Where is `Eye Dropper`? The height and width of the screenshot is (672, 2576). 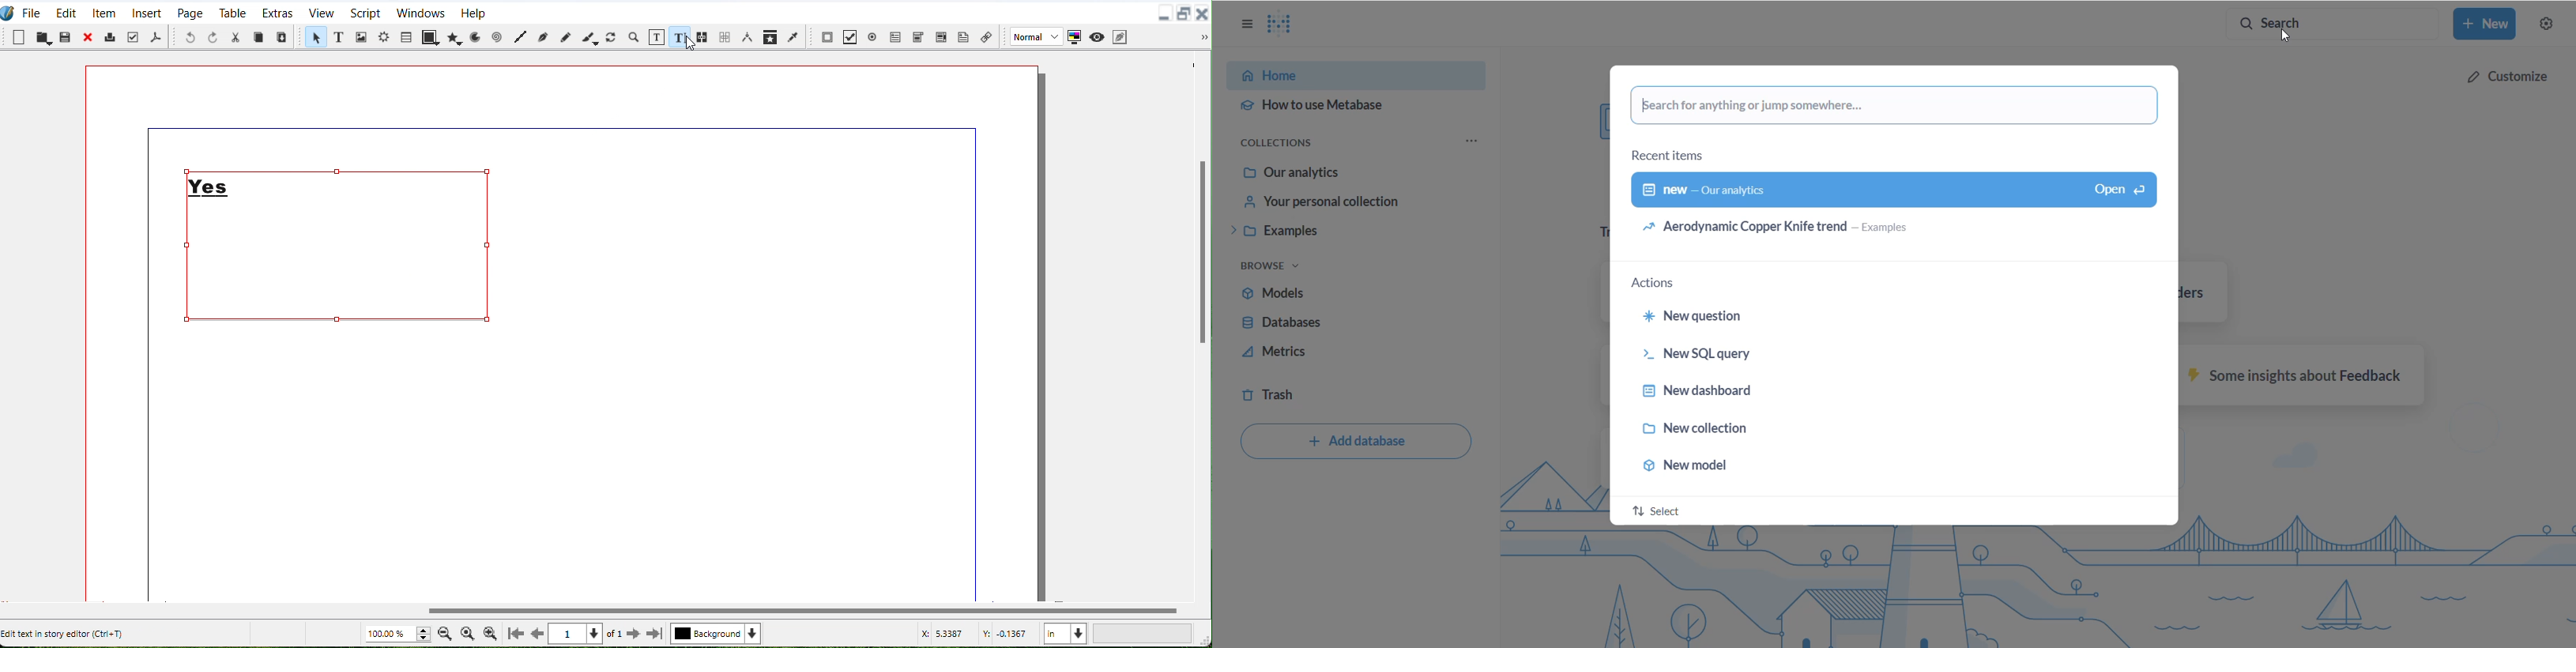 Eye Dropper is located at coordinates (794, 36).